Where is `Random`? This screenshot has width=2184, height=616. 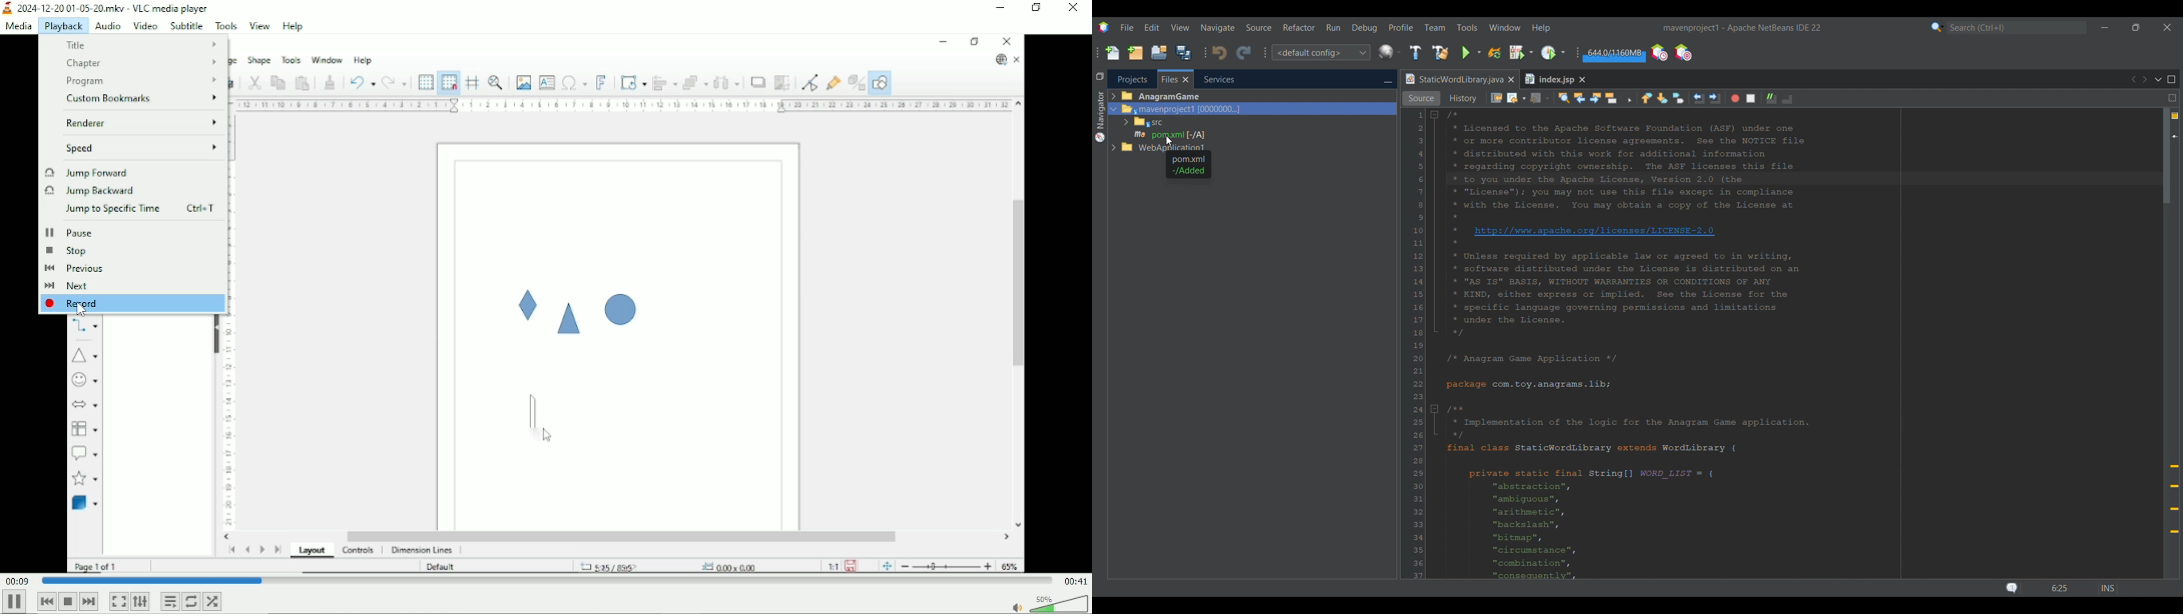
Random is located at coordinates (212, 601).